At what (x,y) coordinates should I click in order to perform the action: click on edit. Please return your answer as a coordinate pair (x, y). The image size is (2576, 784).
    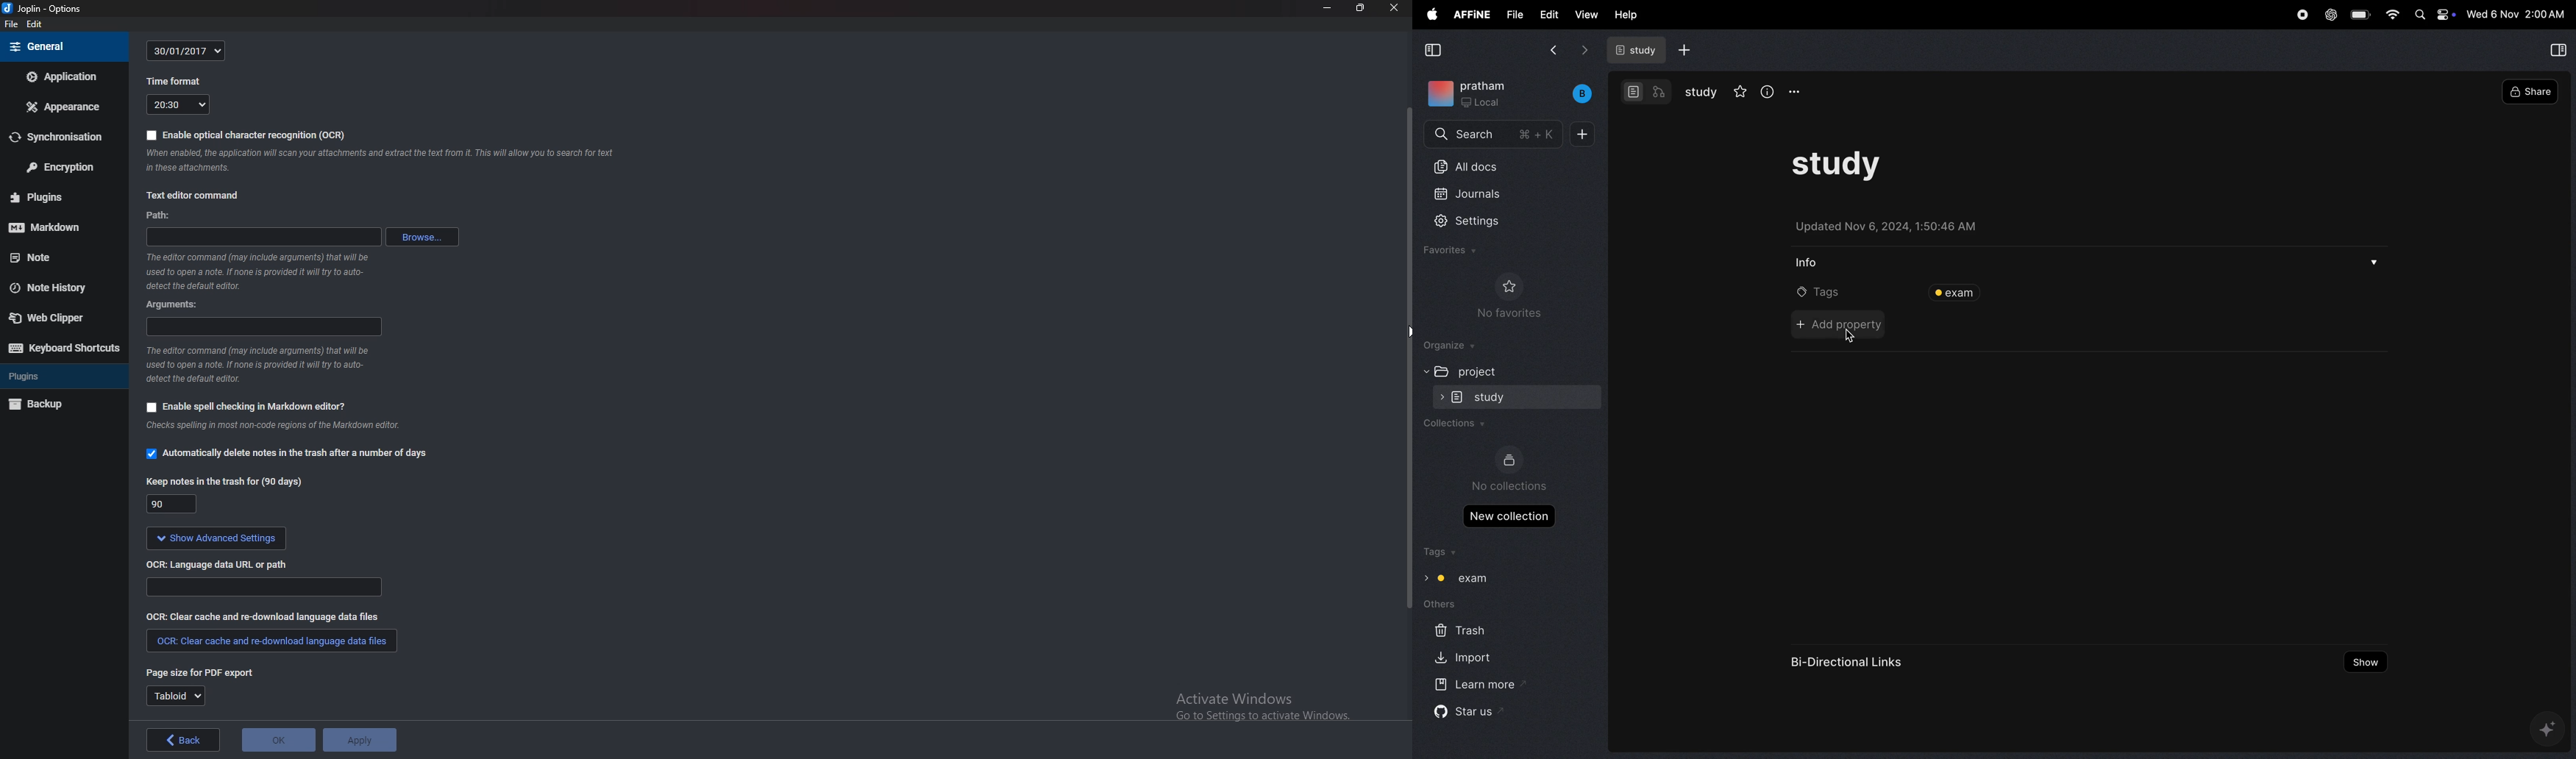
    Looking at the image, I should click on (36, 24).